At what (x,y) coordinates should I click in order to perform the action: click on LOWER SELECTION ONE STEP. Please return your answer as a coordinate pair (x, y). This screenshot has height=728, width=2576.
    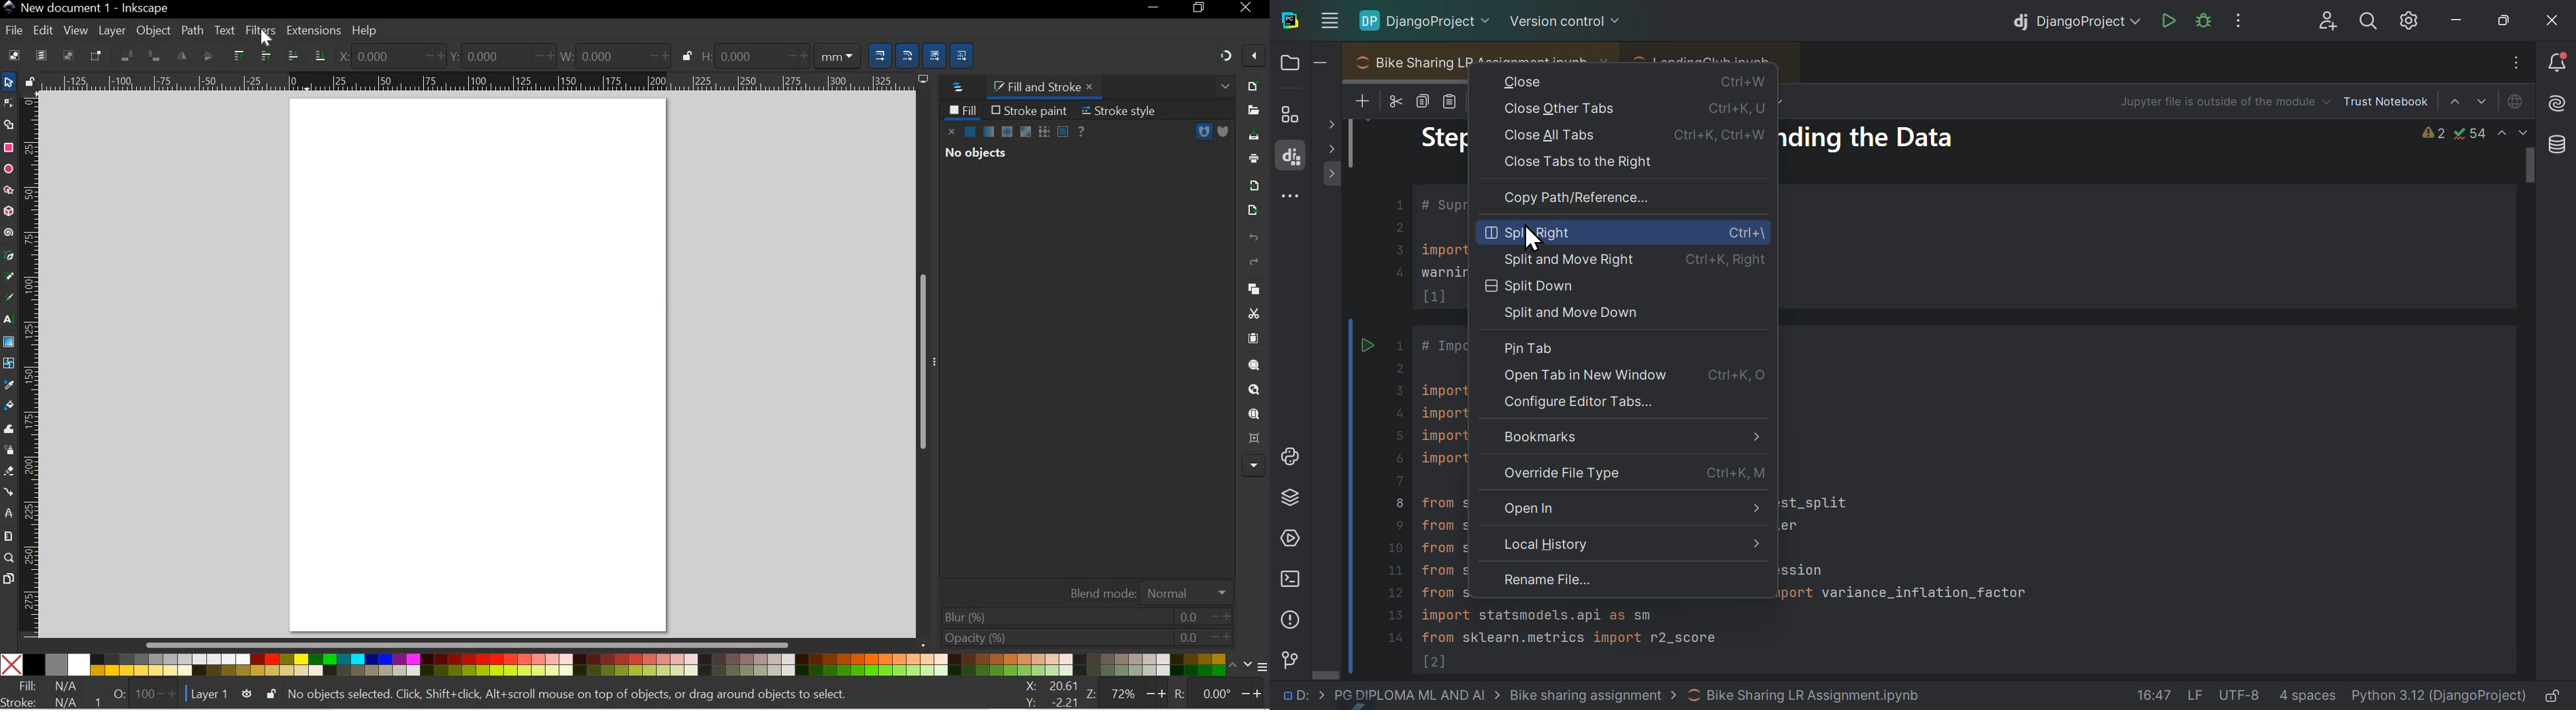
    Looking at the image, I should click on (292, 55).